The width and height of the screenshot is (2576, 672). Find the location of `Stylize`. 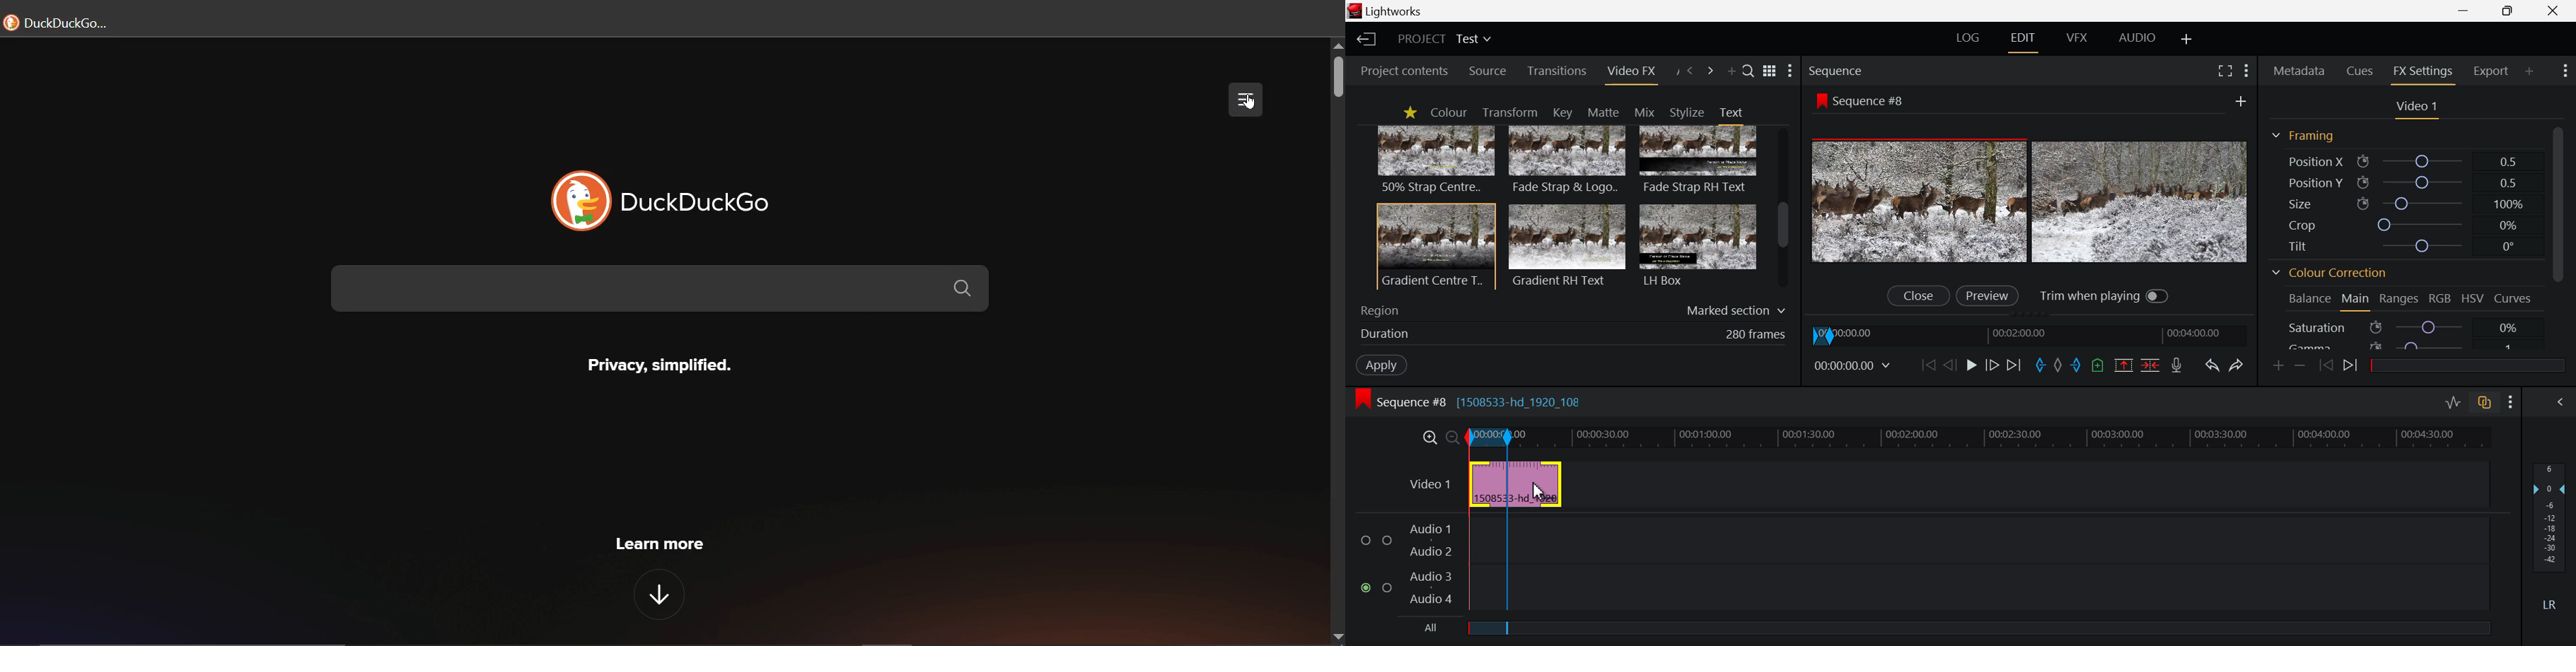

Stylize is located at coordinates (1687, 112).